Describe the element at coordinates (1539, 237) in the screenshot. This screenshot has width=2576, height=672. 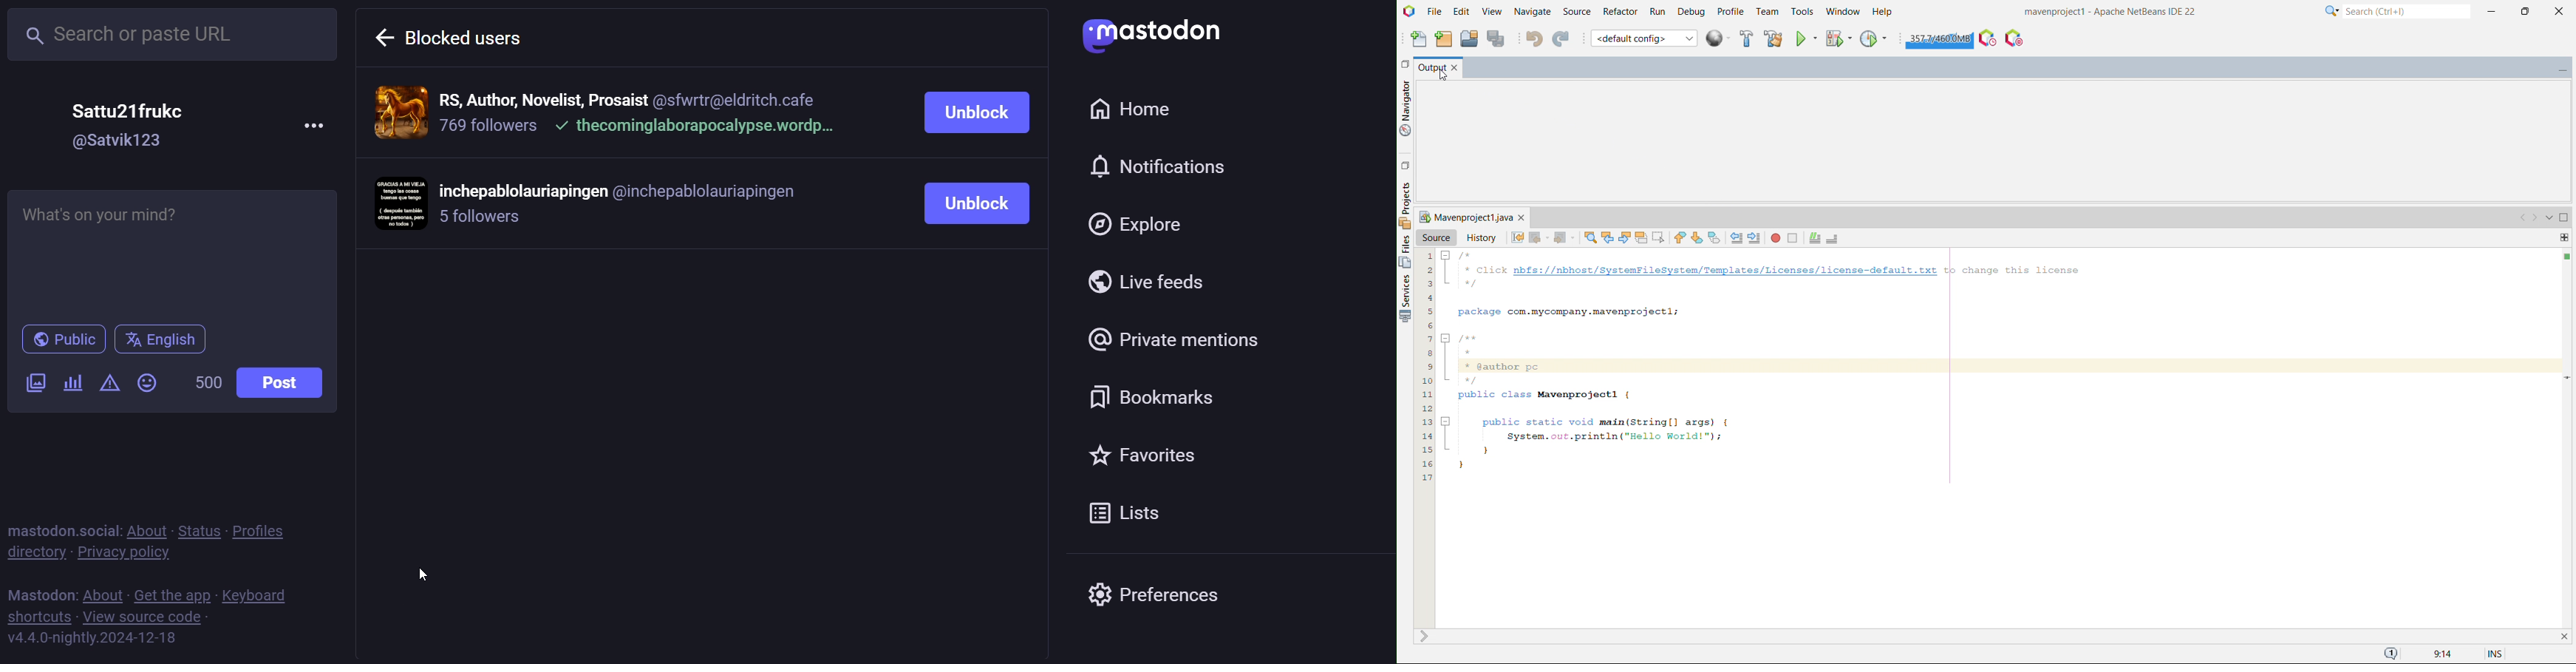
I see `back` at that location.